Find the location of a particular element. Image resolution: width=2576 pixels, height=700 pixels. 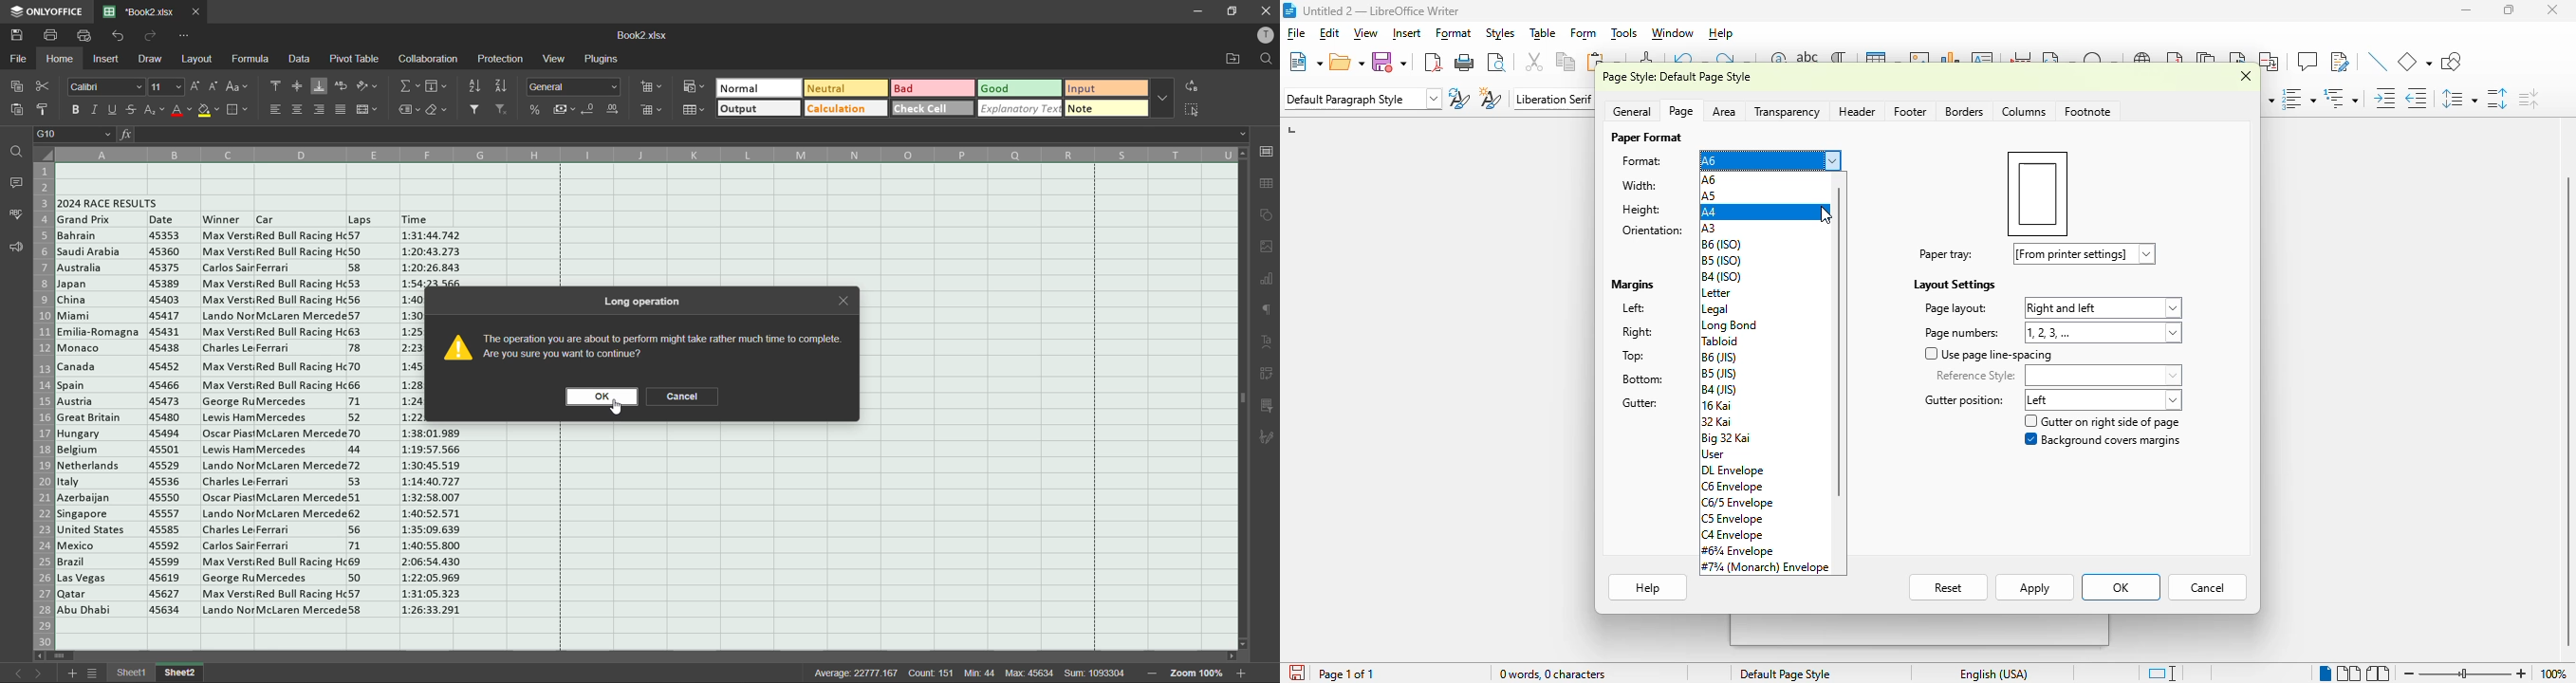

logo is located at coordinates (1289, 10).